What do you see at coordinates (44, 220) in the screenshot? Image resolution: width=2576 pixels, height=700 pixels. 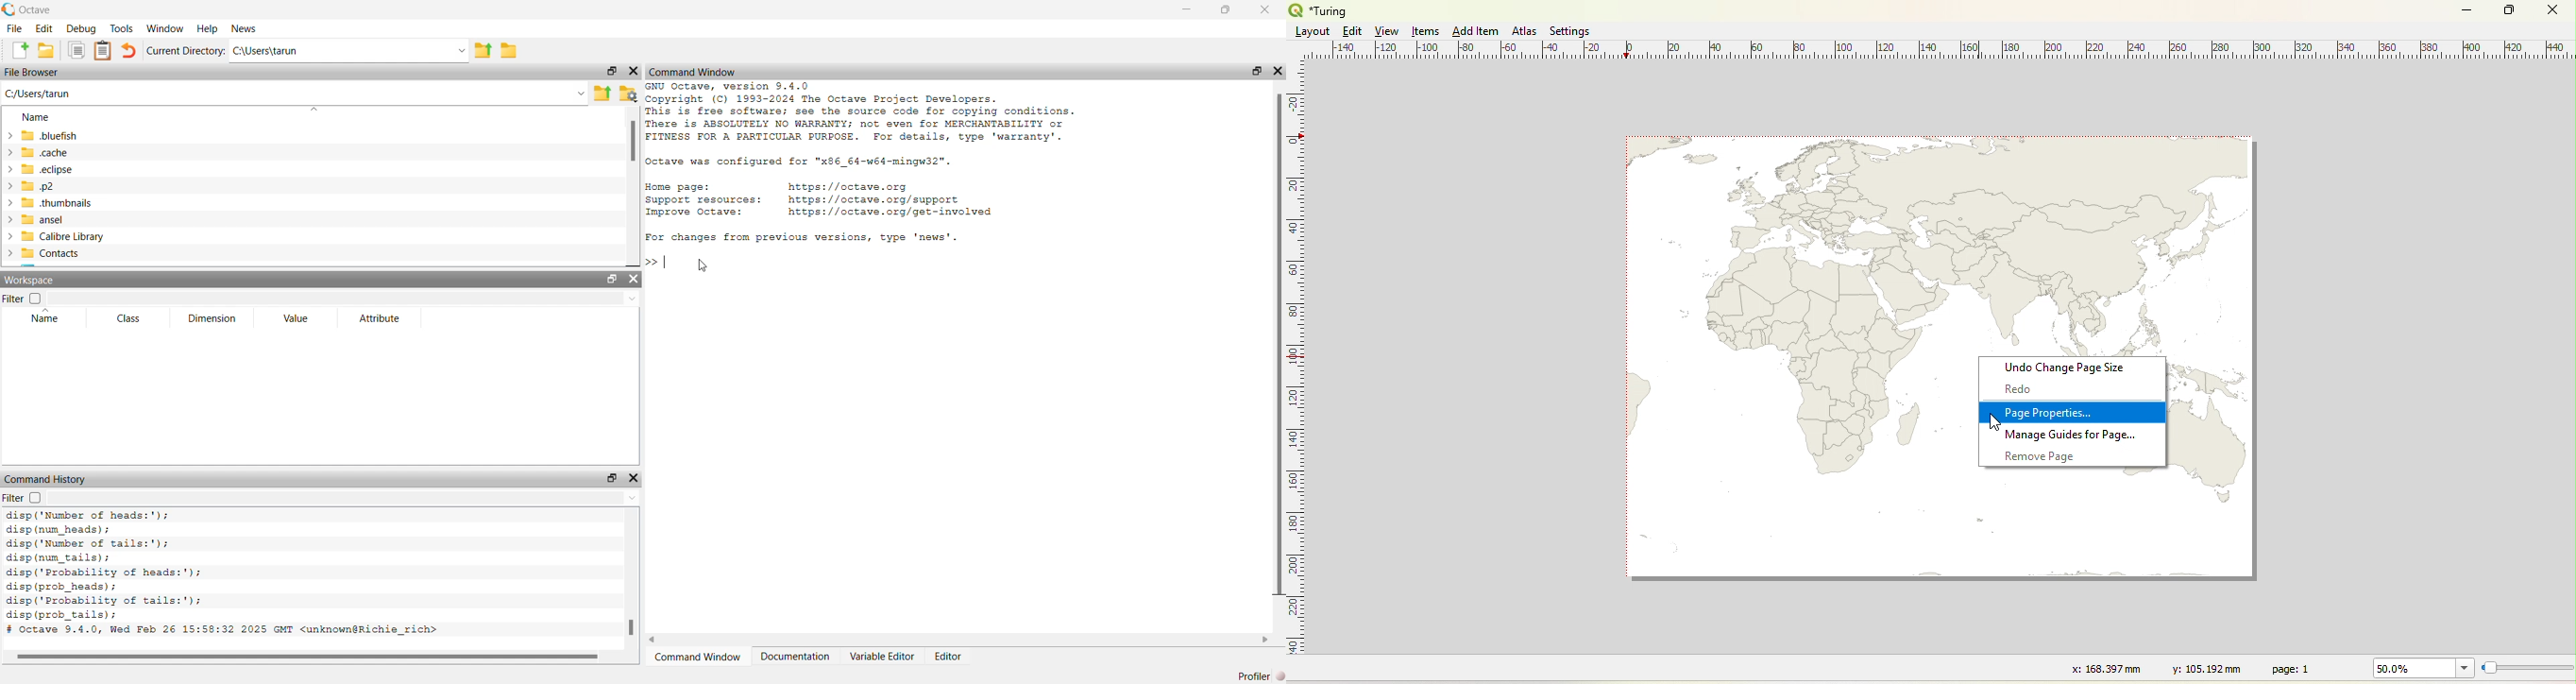 I see `ansel` at bounding box center [44, 220].